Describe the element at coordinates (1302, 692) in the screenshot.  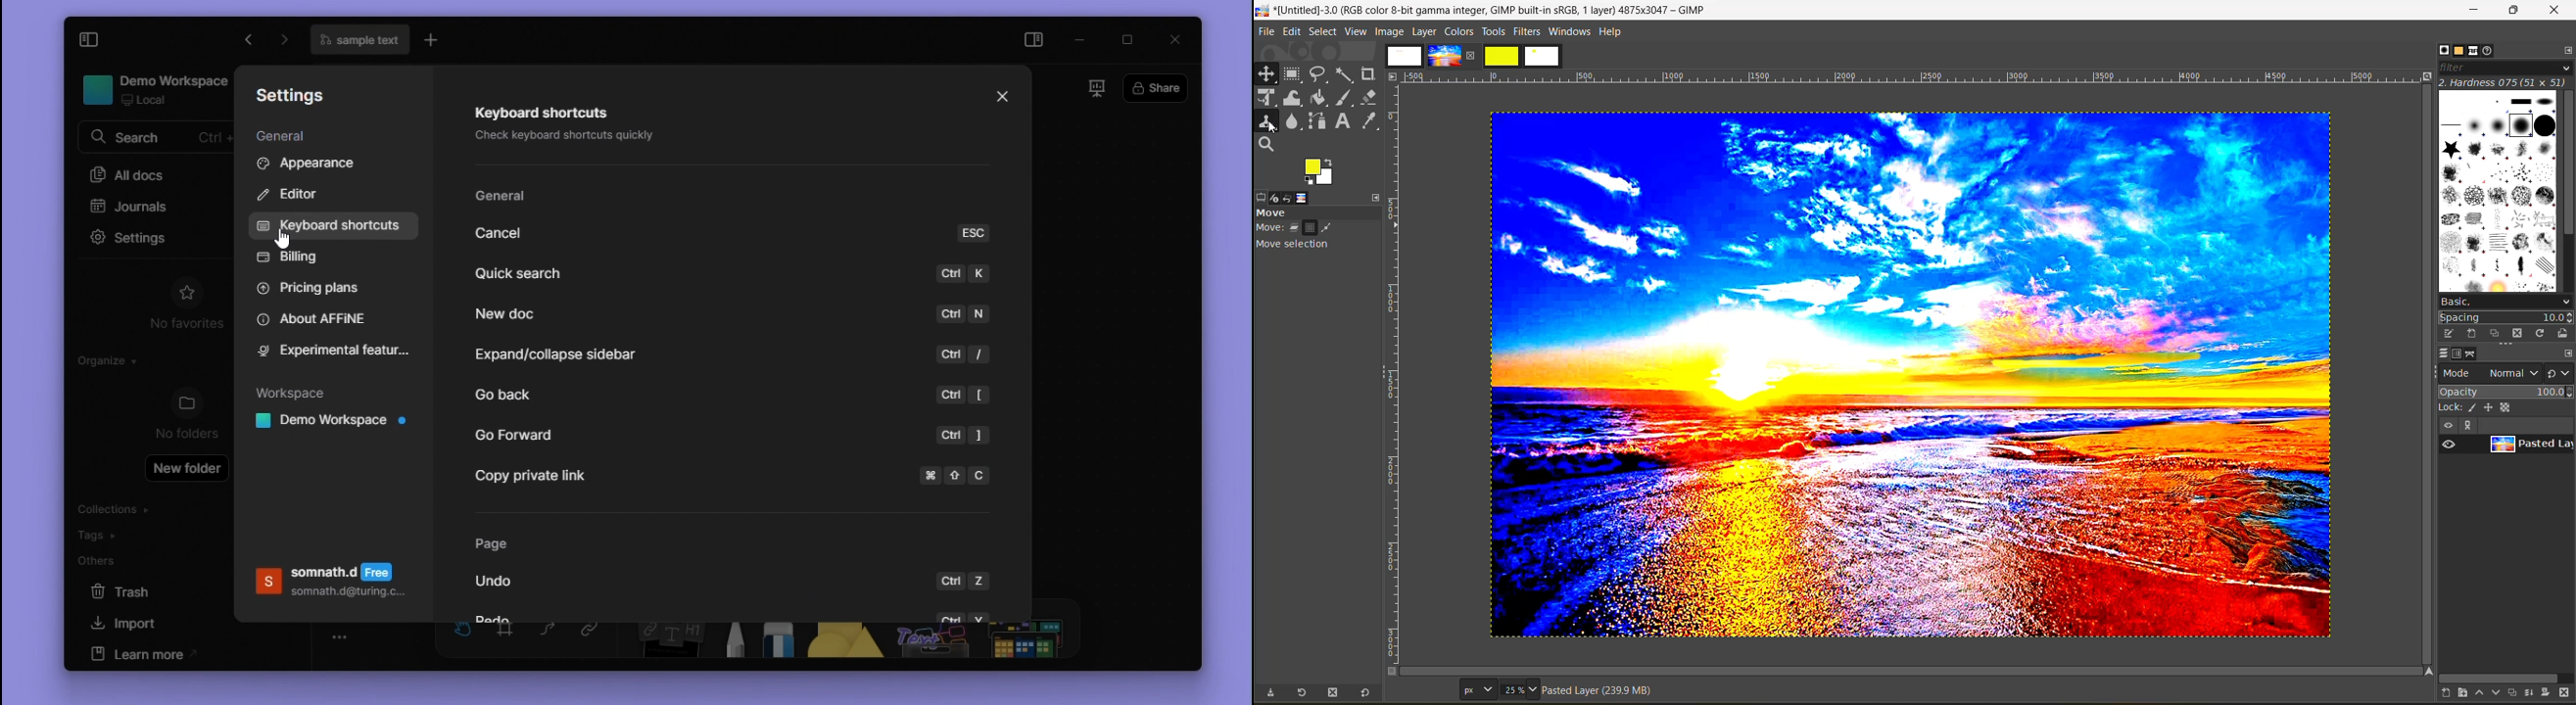
I see `reset tool preset` at that location.